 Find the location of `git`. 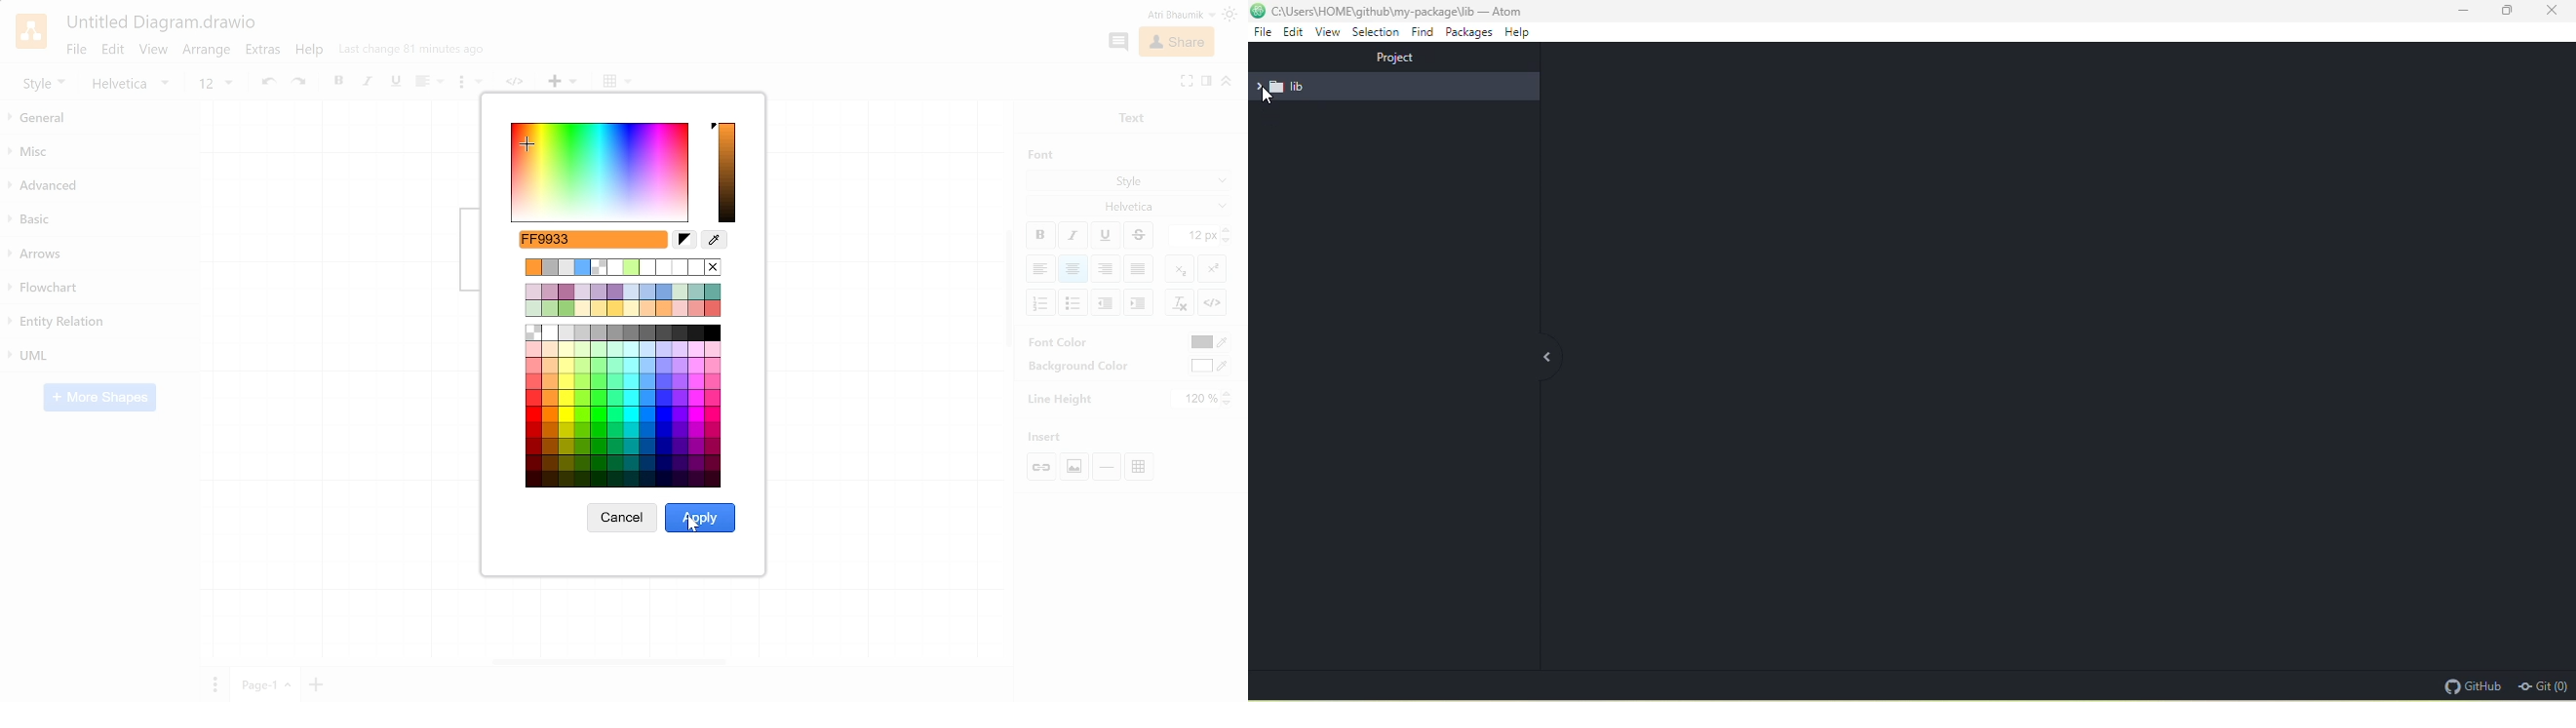

git is located at coordinates (2542, 685).